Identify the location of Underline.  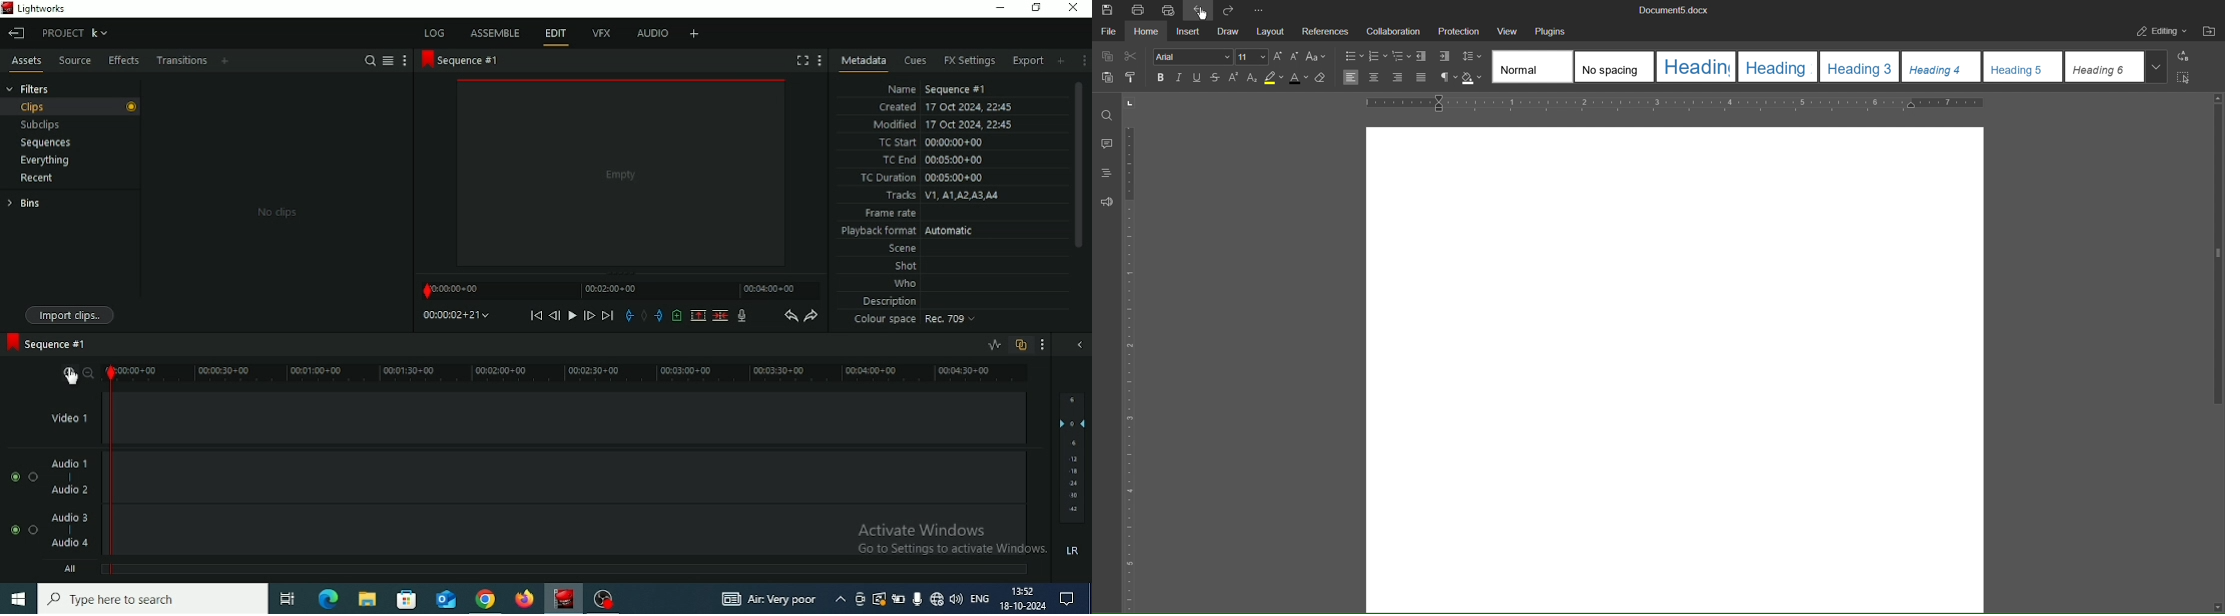
(1197, 78).